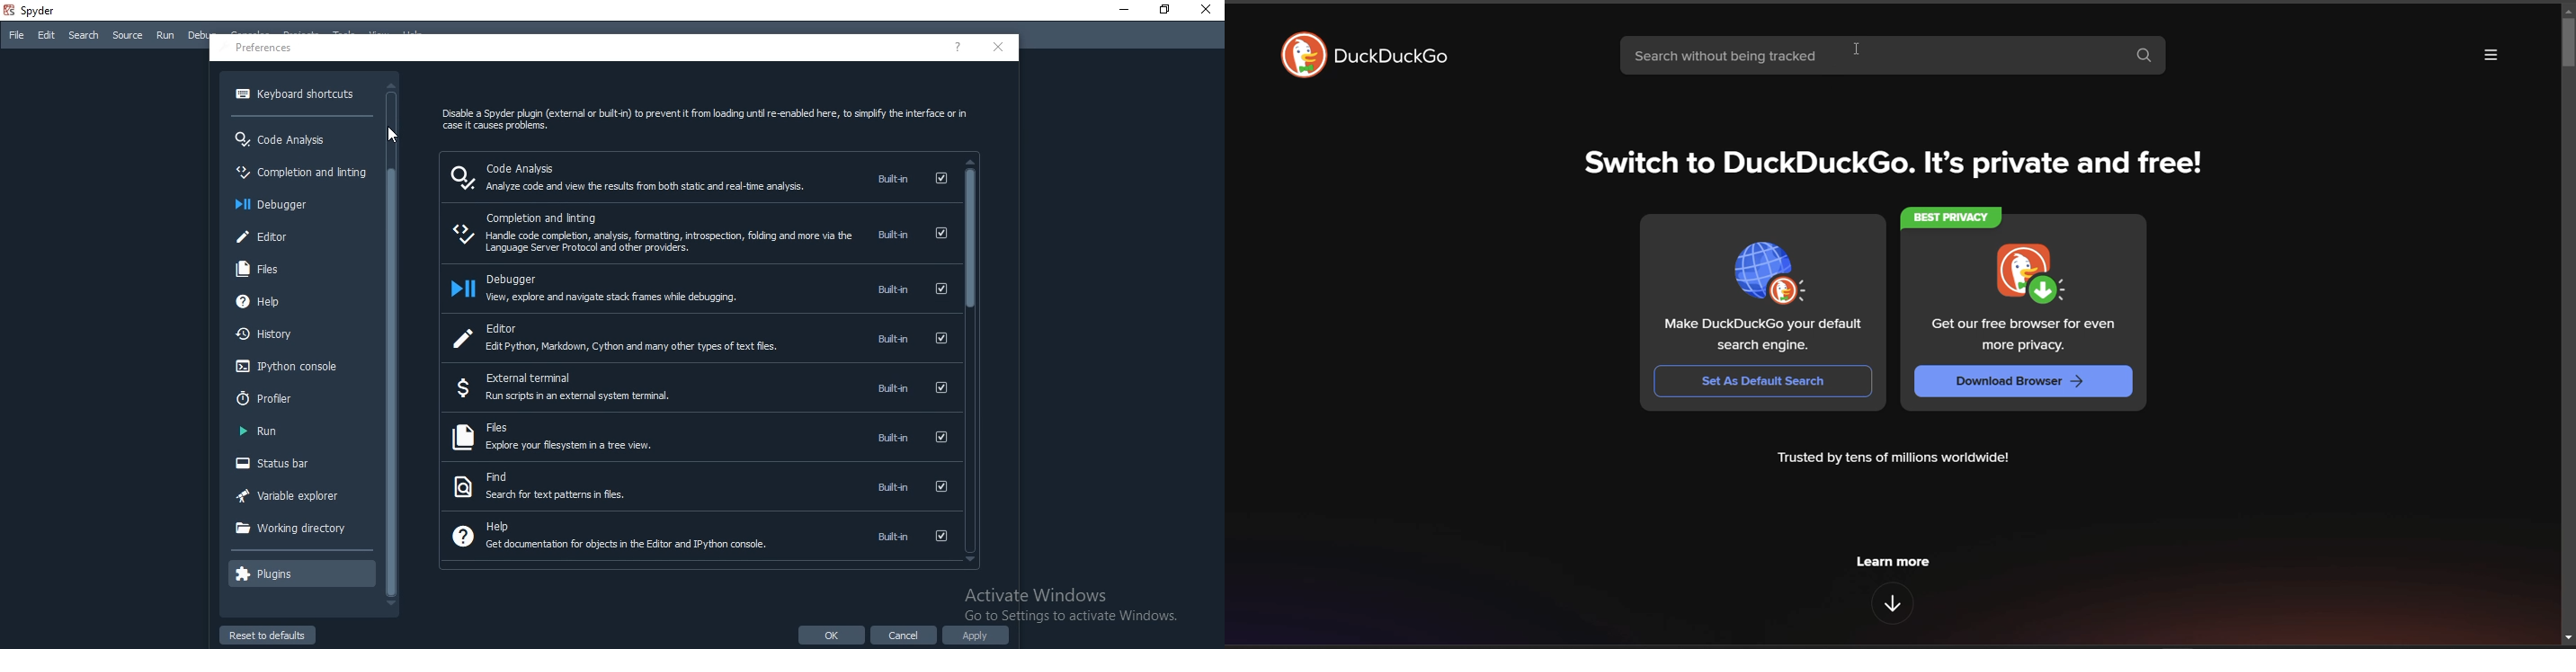  What do you see at coordinates (1165, 9) in the screenshot?
I see `Restore` at bounding box center [1165, 9].